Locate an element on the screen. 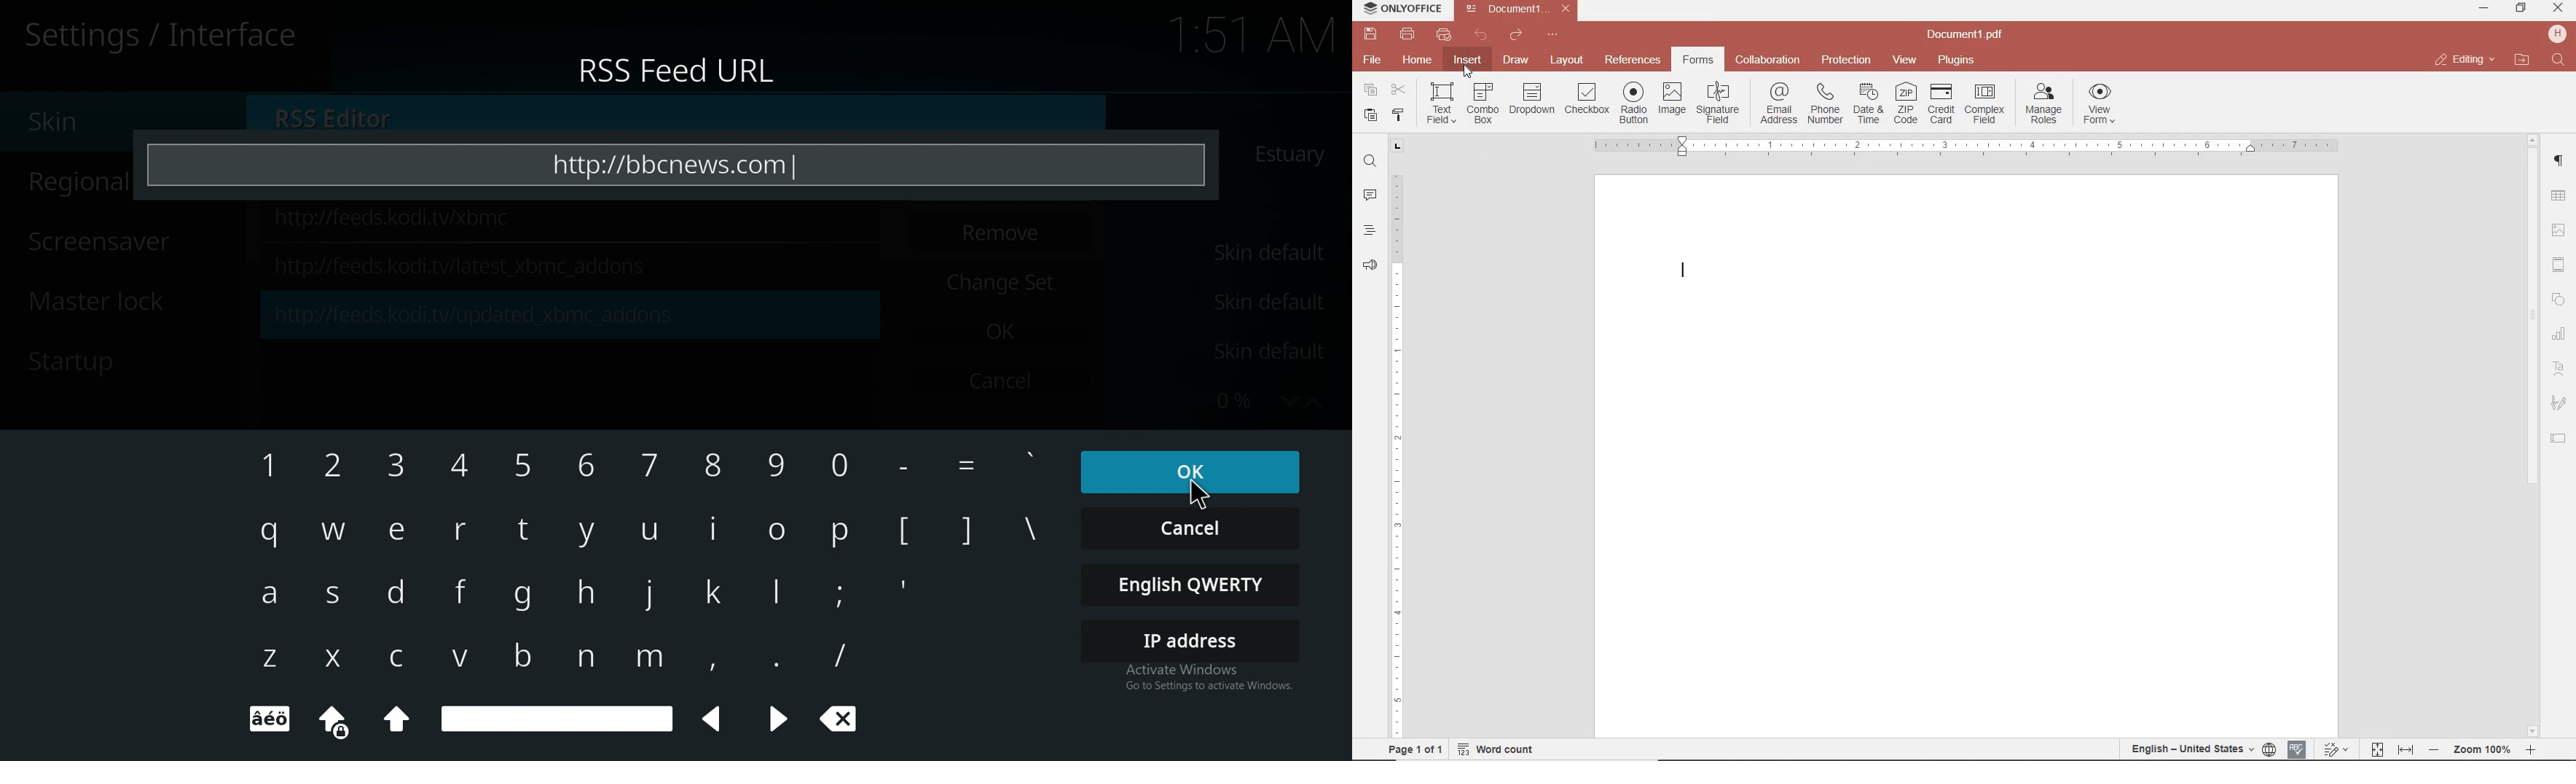 This screenshot has width=2576, height=784. print file is located at coordinates (1407, 34).